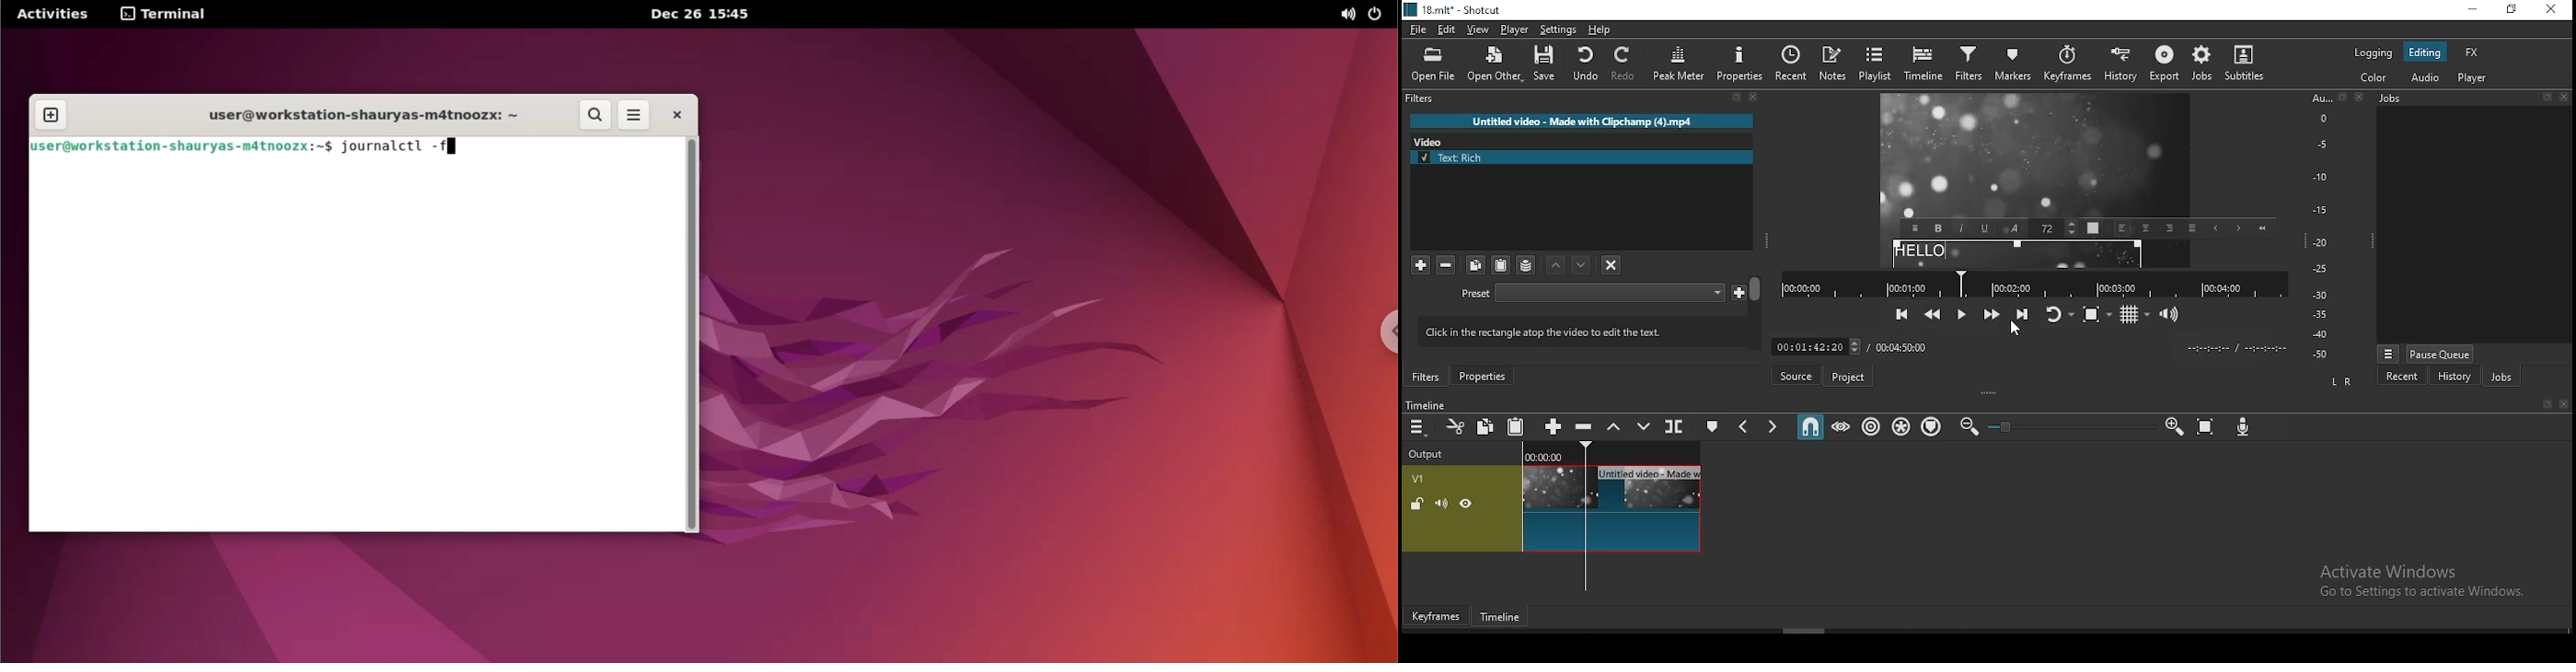  Describe the element at coordinates (1449, 30) in the screenshot. I see `edit` at that location.